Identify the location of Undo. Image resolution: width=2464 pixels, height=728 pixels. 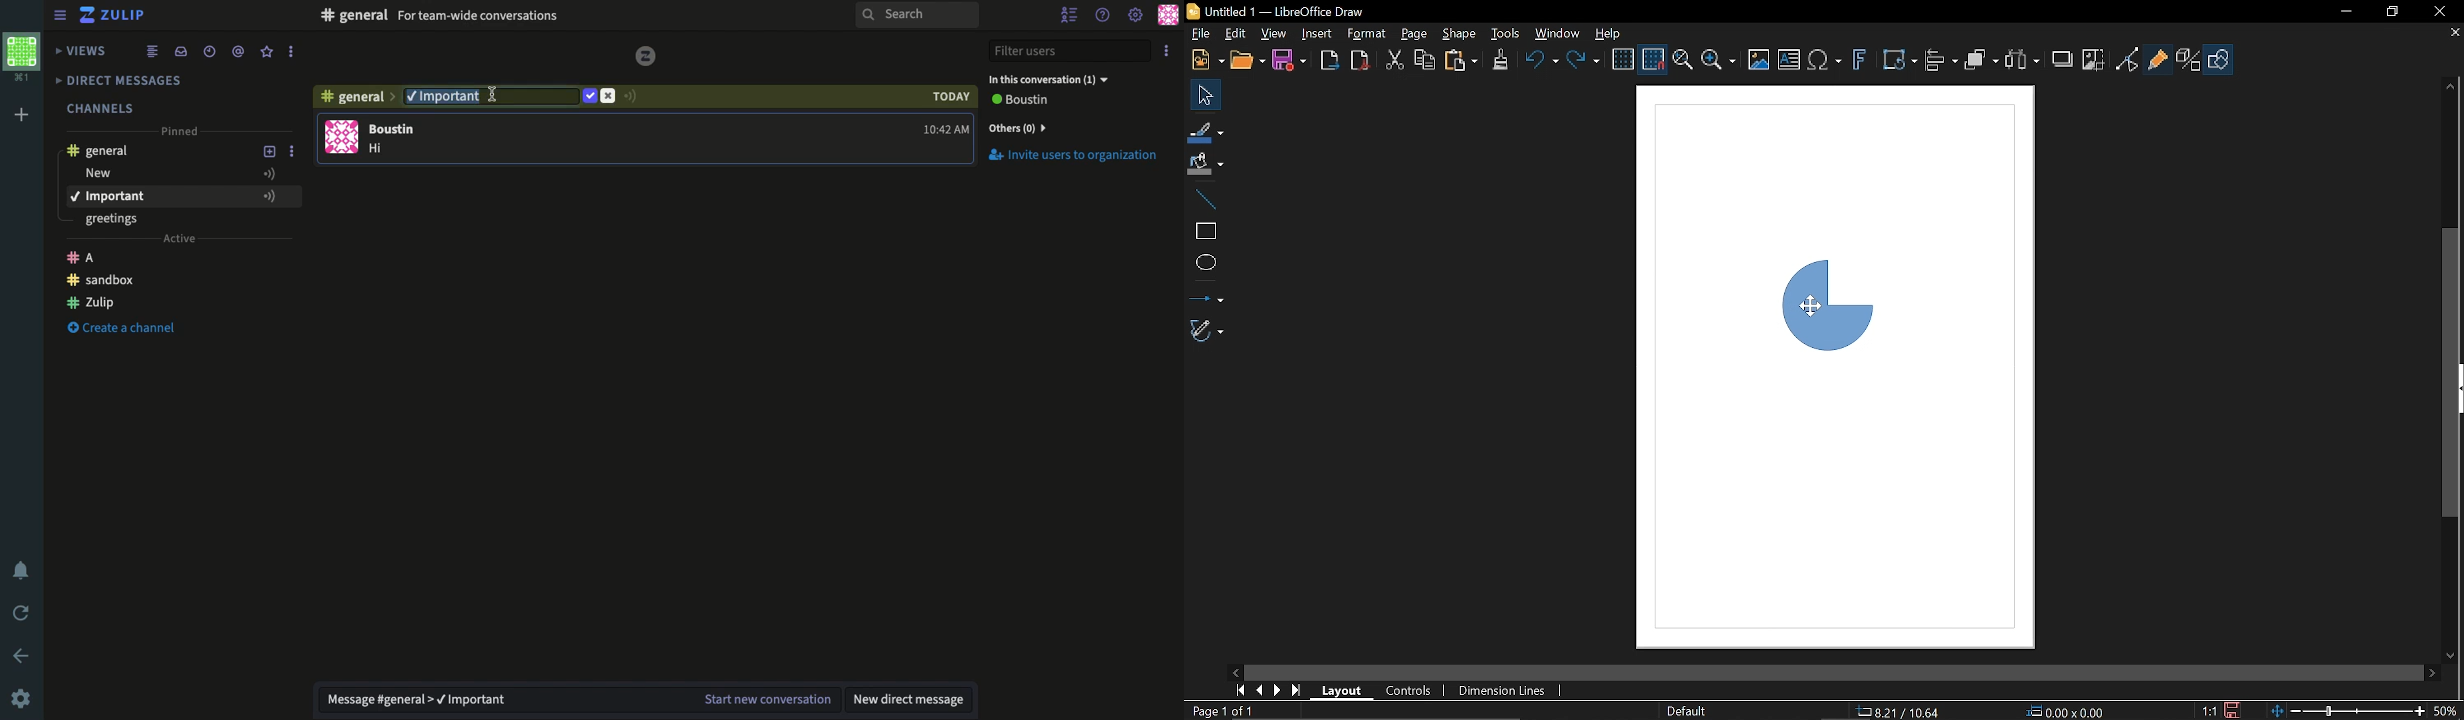
(1540, 62).